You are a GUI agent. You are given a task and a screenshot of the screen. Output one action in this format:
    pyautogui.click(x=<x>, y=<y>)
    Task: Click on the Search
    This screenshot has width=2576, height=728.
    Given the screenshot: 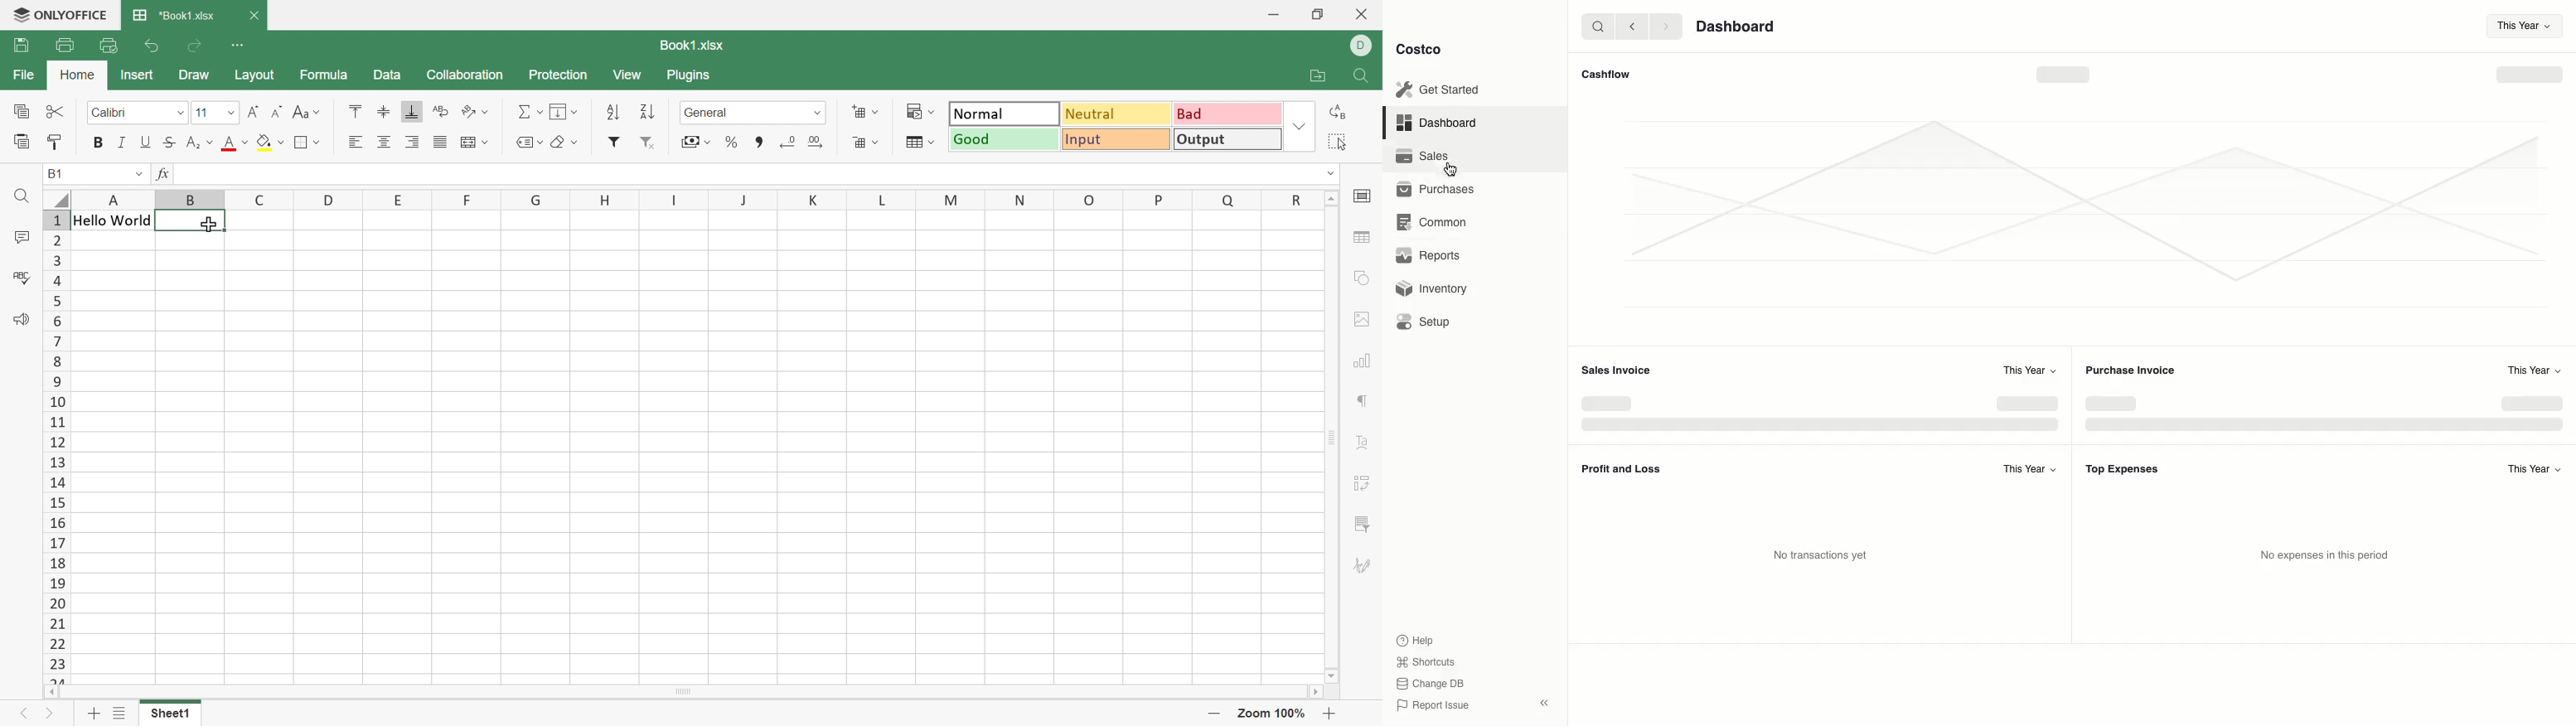 What is the action you would take?
    pyautogui.click(x=1595, y=26)
    